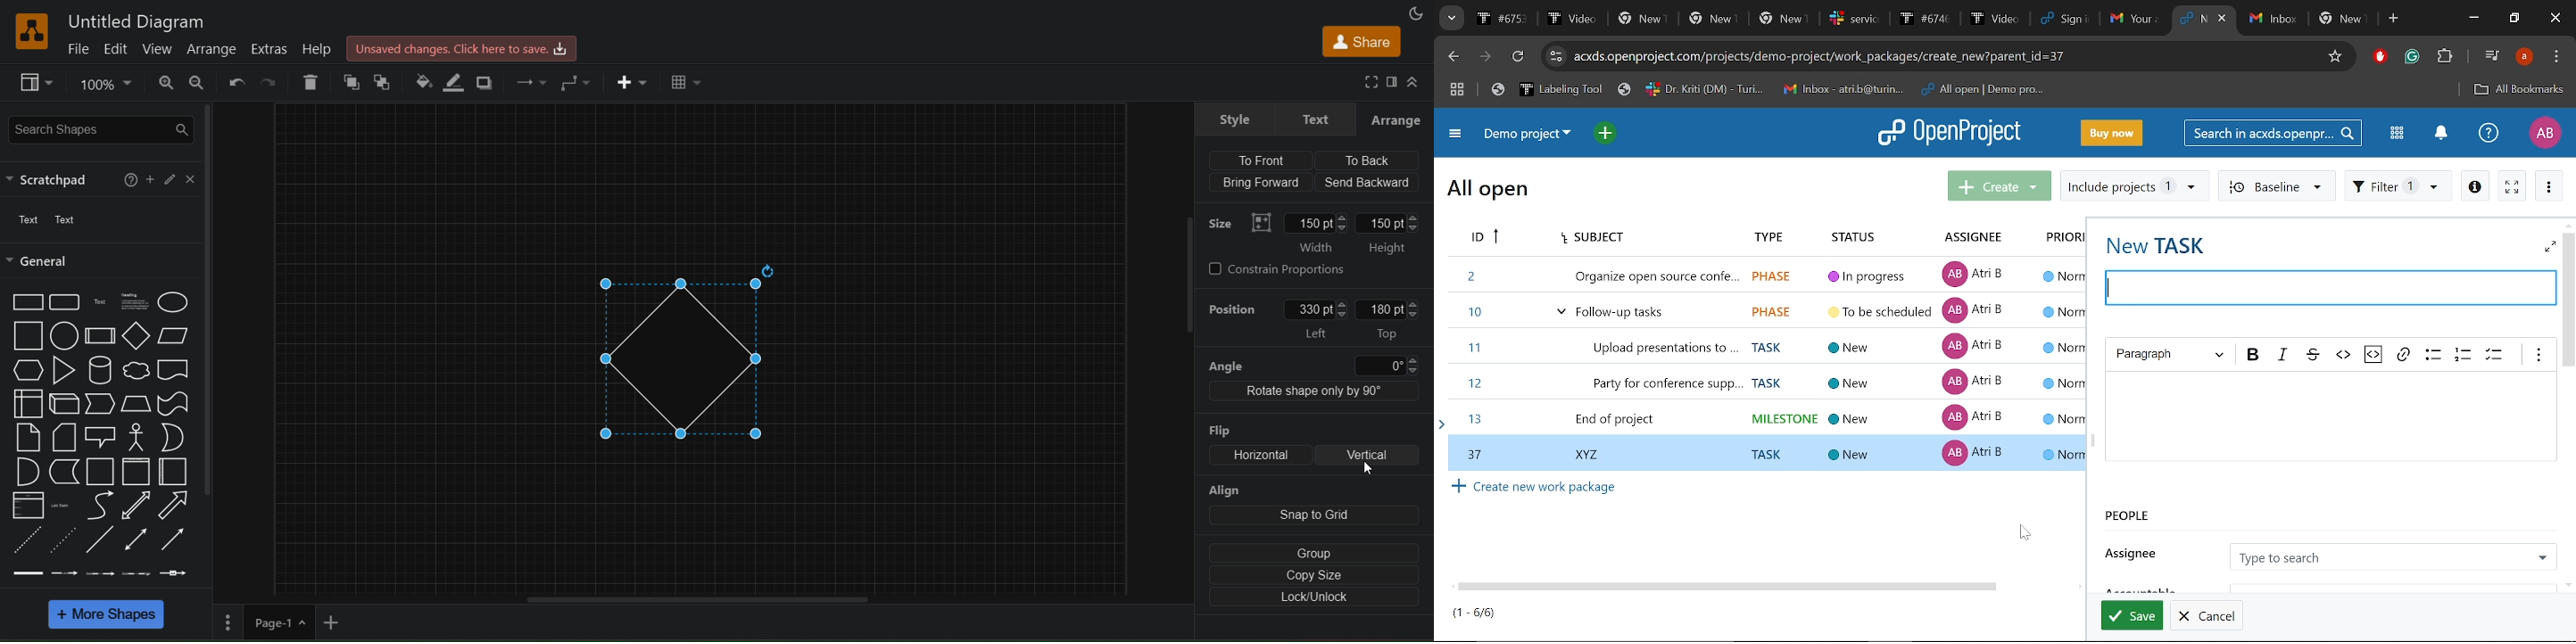 This screenshot has width=2576, height=644. What do you see at coordinates (101, 403) in the screenshot?
I see `step` at bounding box center [101, 403].